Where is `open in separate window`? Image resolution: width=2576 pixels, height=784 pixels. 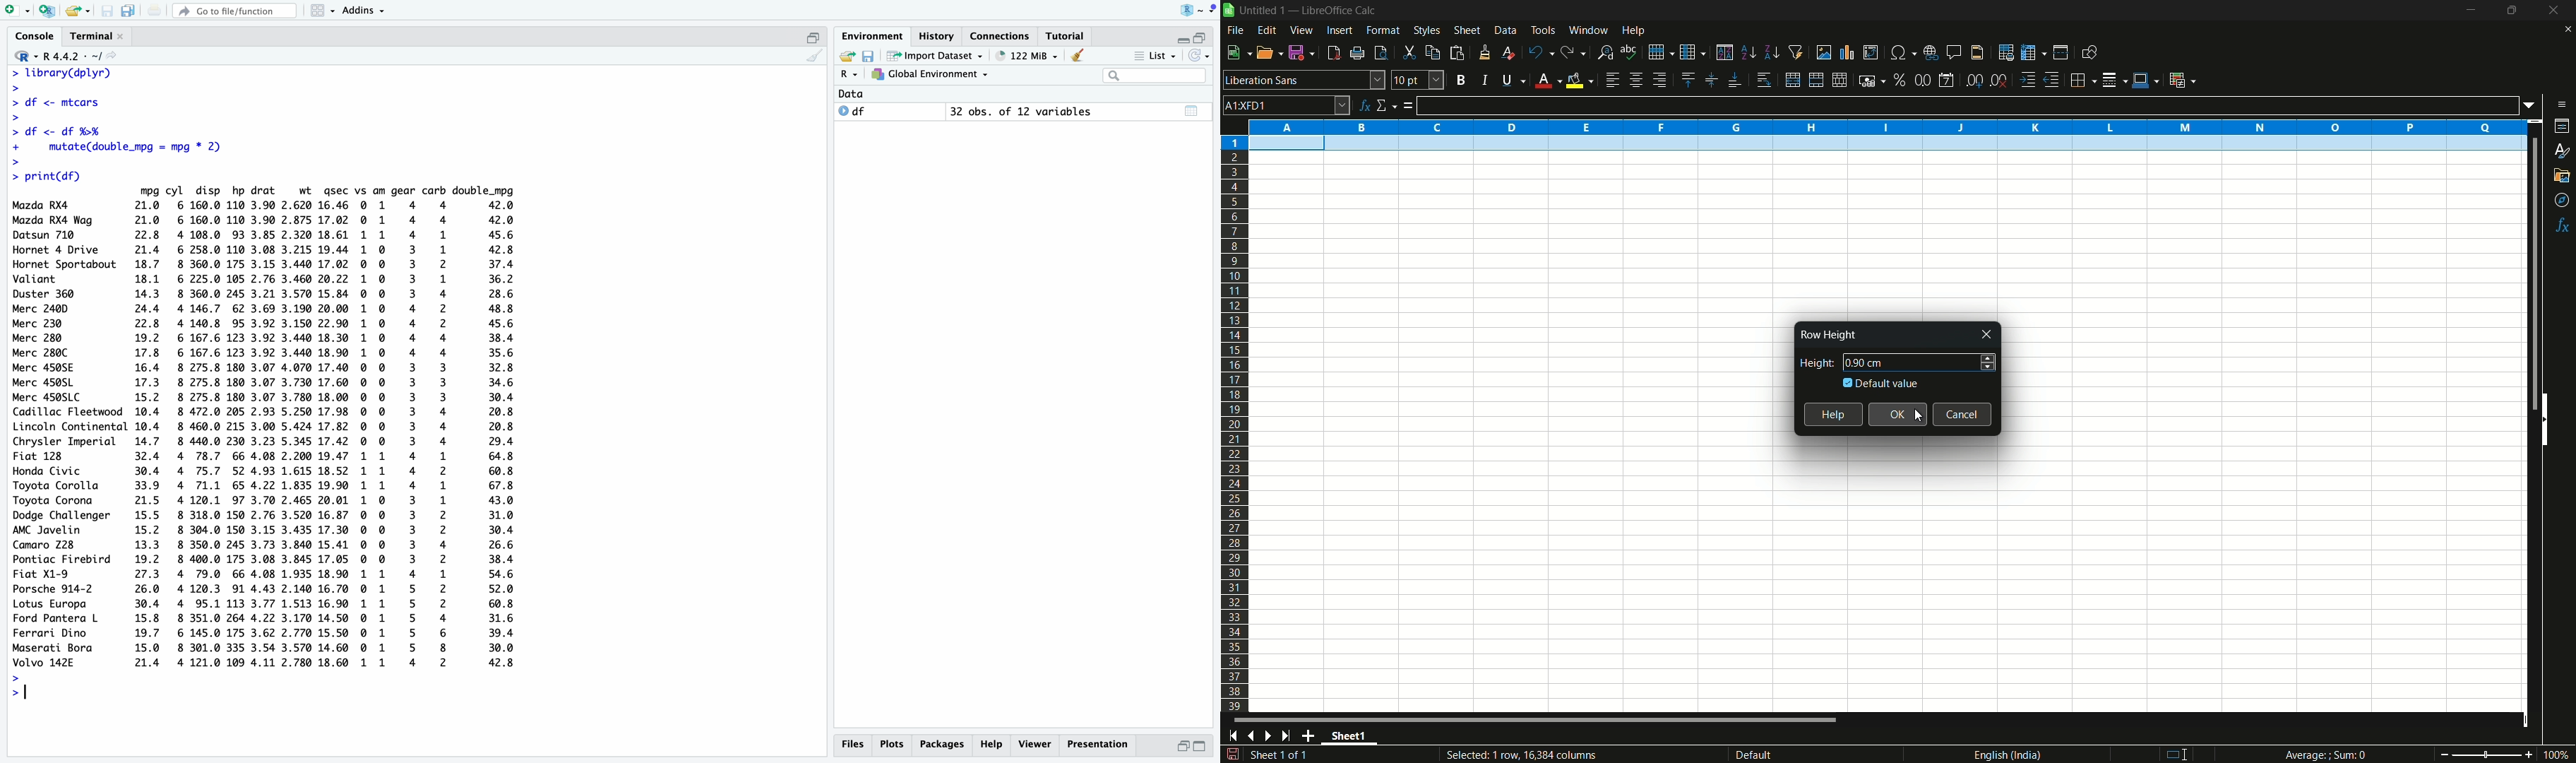 open in separate window is located at coordinates (814, 38).